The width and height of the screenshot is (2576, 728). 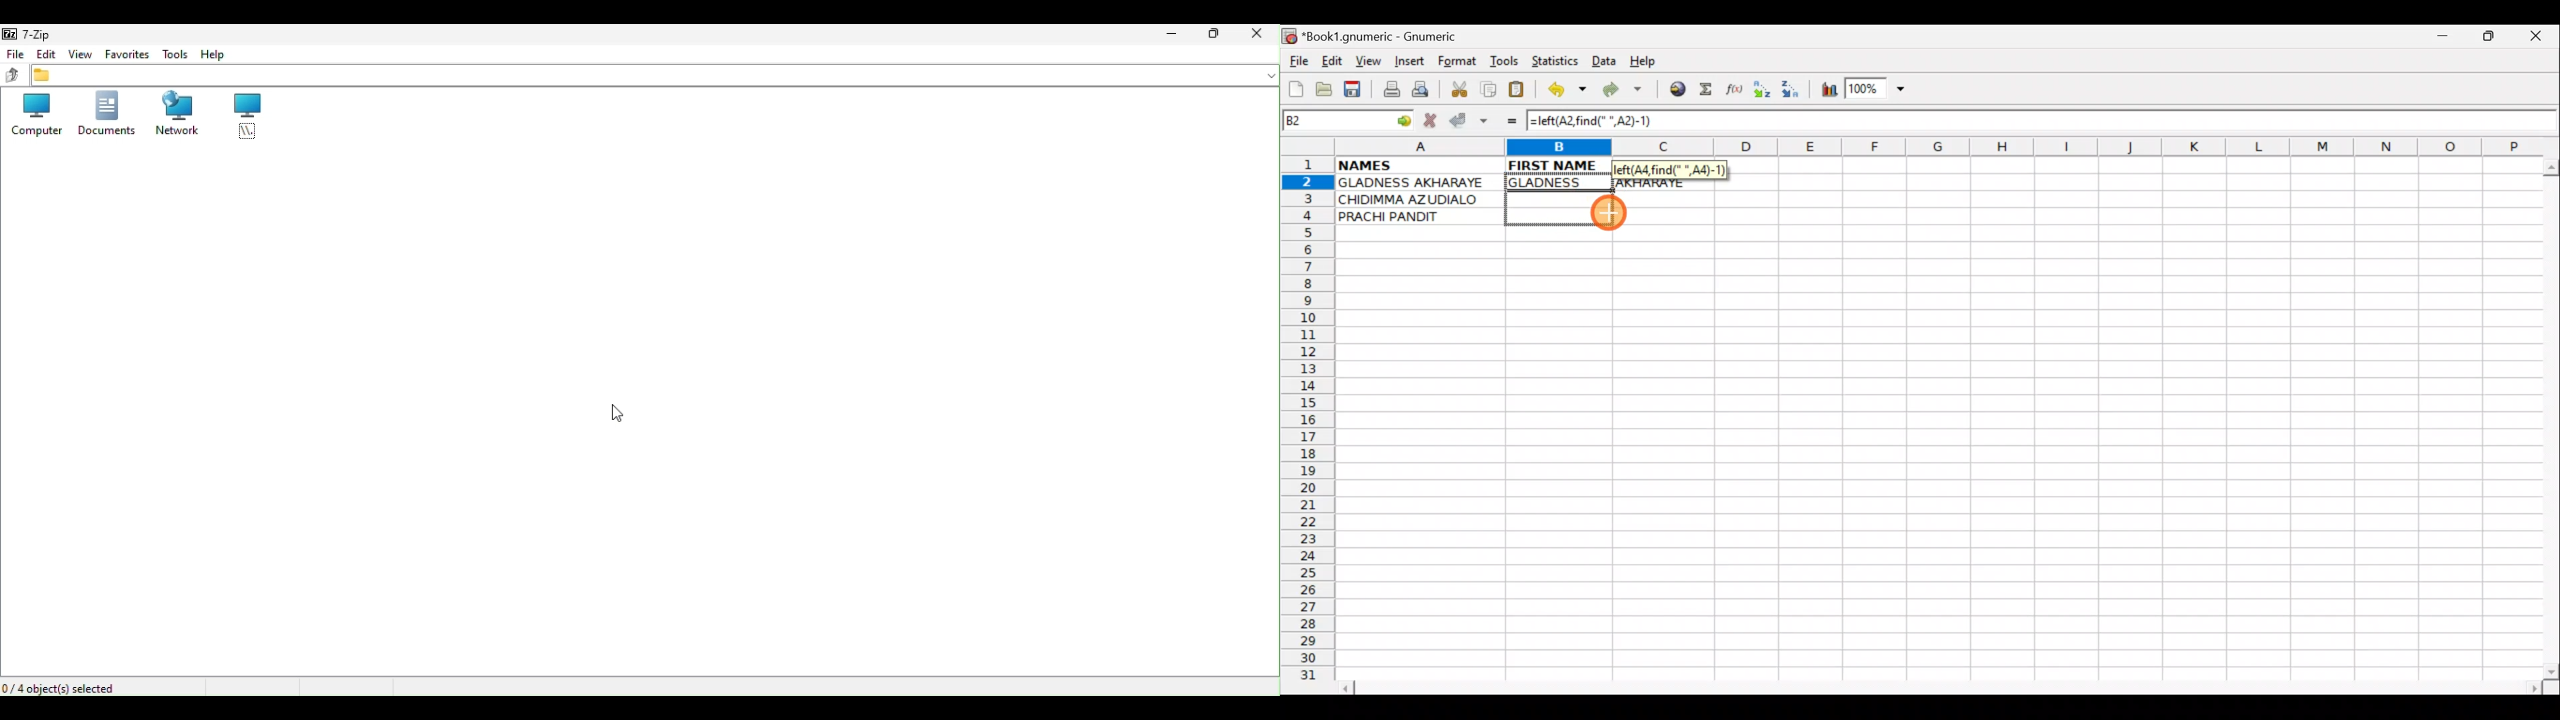 What do you see at coordinates (247, 117) in the screenshot?
I see `root` at bounding box center [247, 117].